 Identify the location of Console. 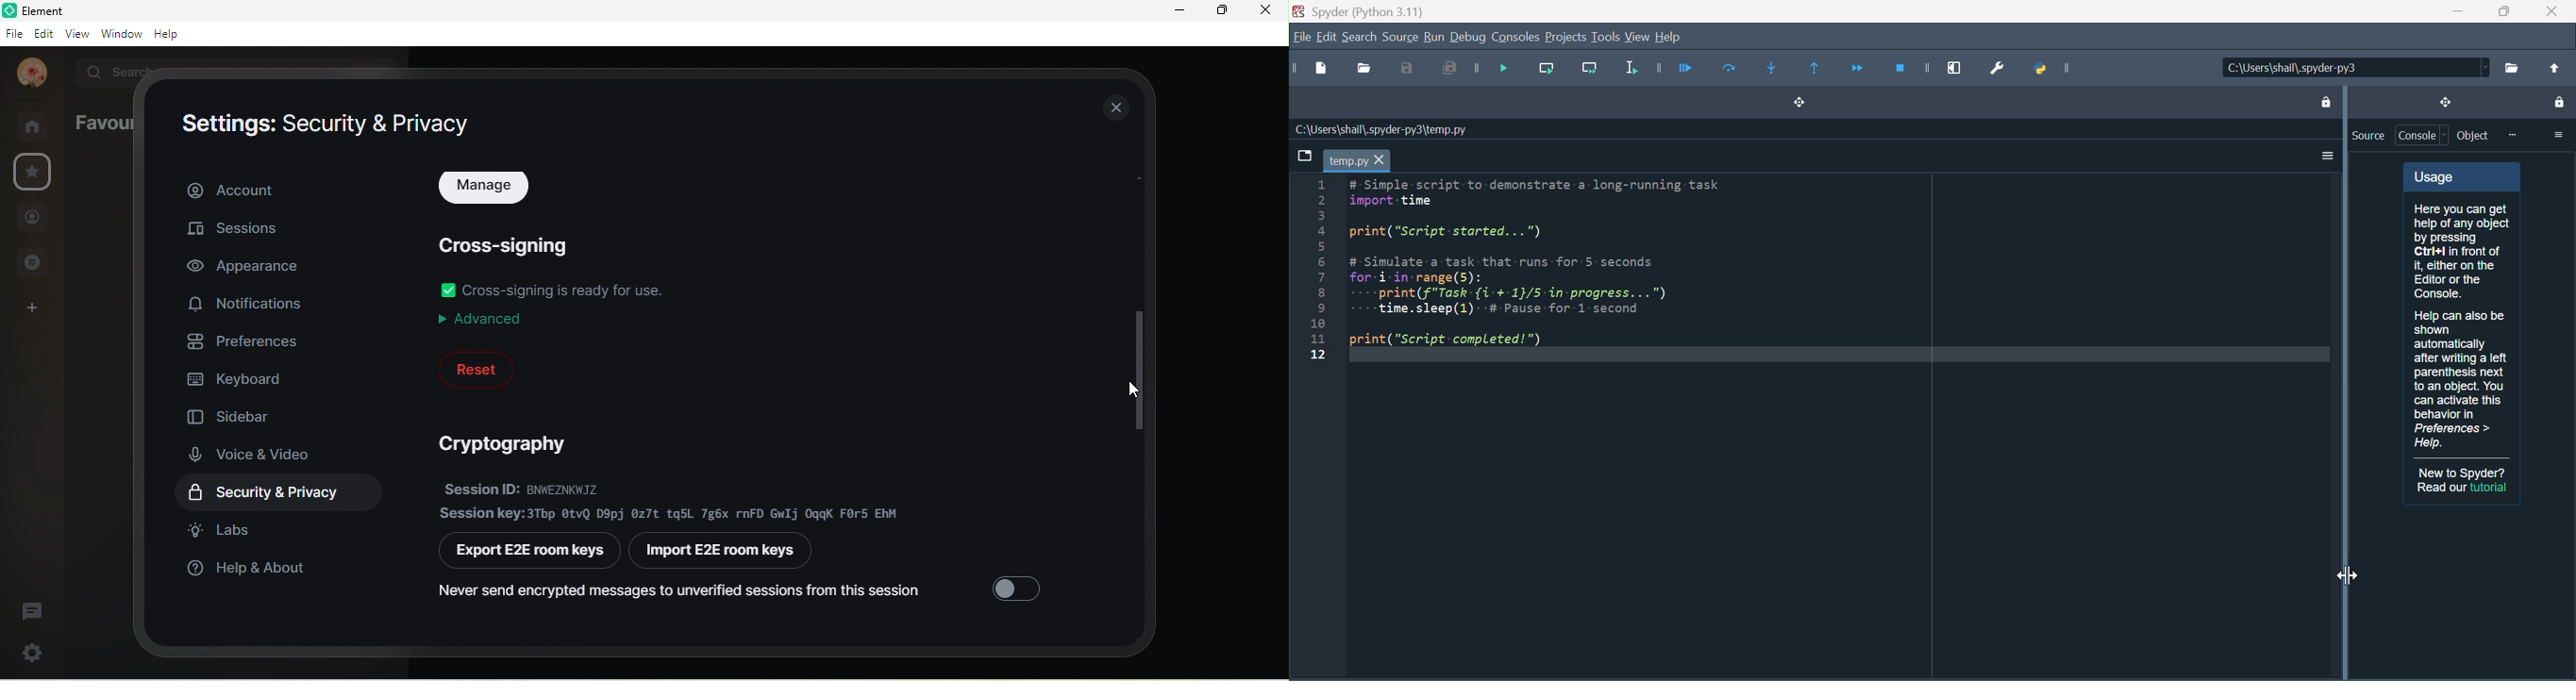
(2424, 135).